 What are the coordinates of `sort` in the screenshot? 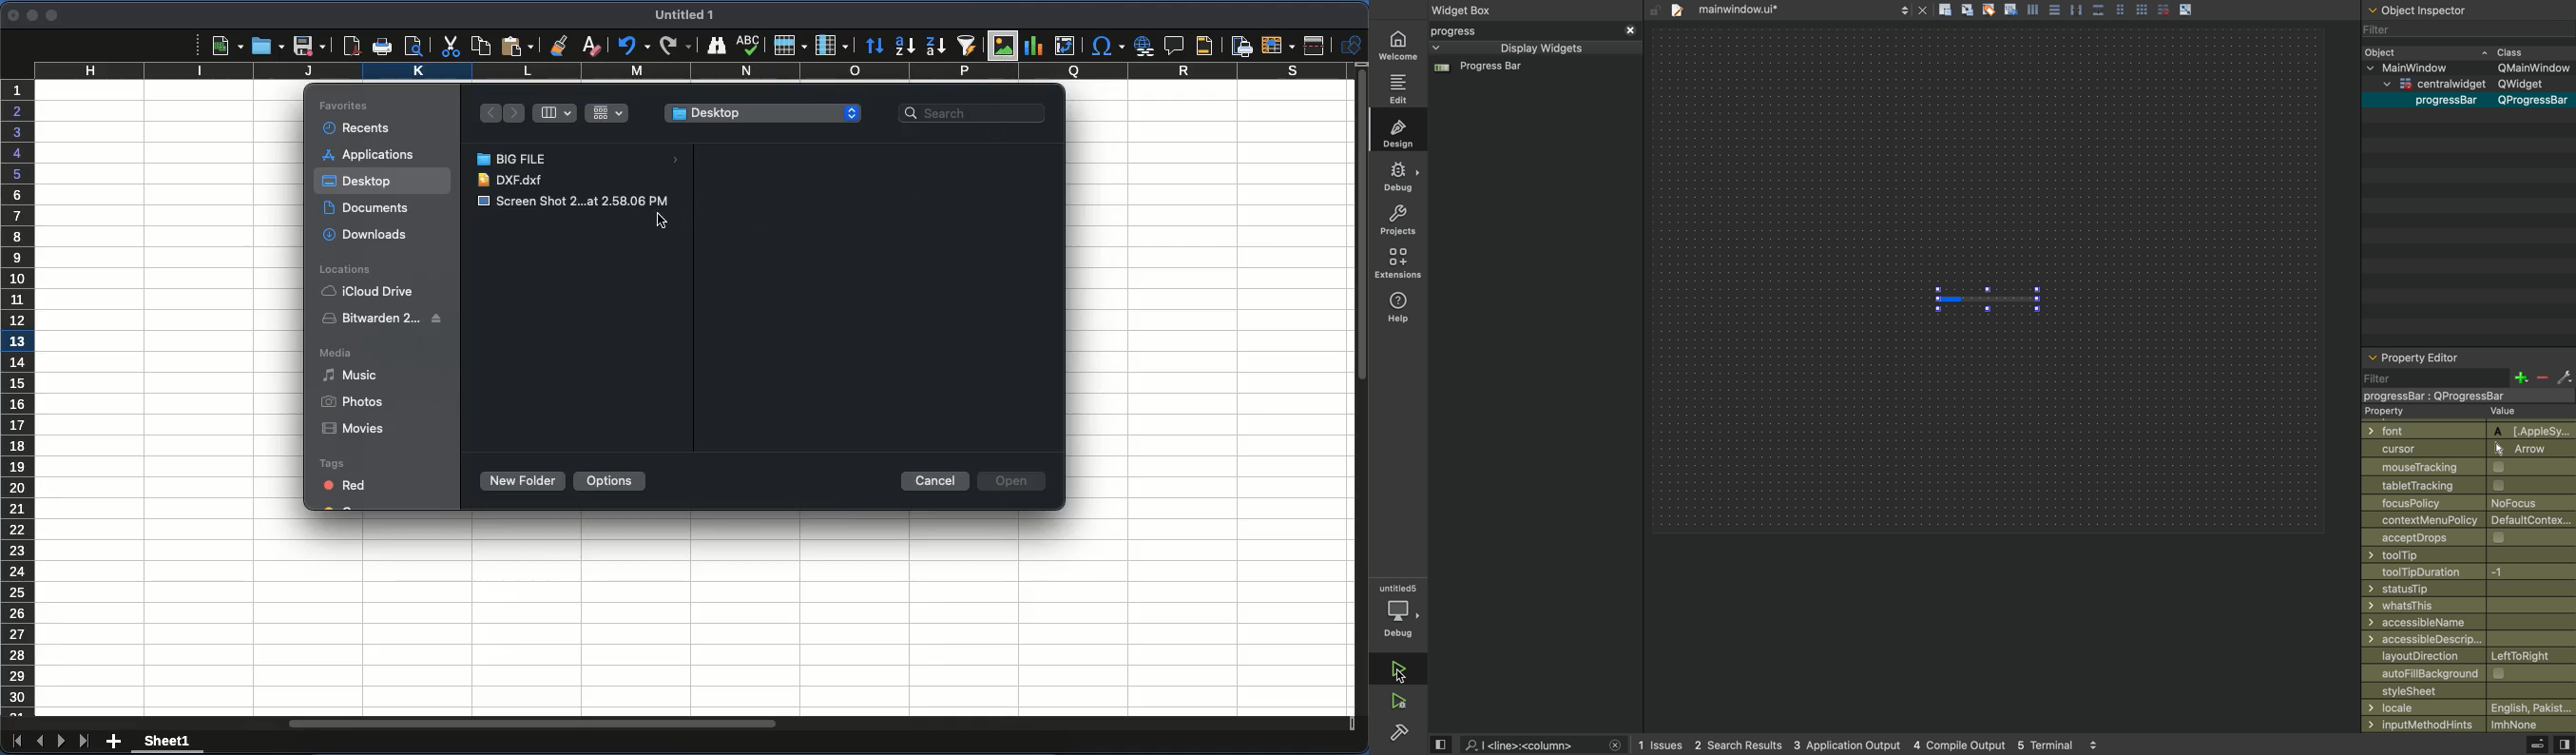 It's located at (875, 48).